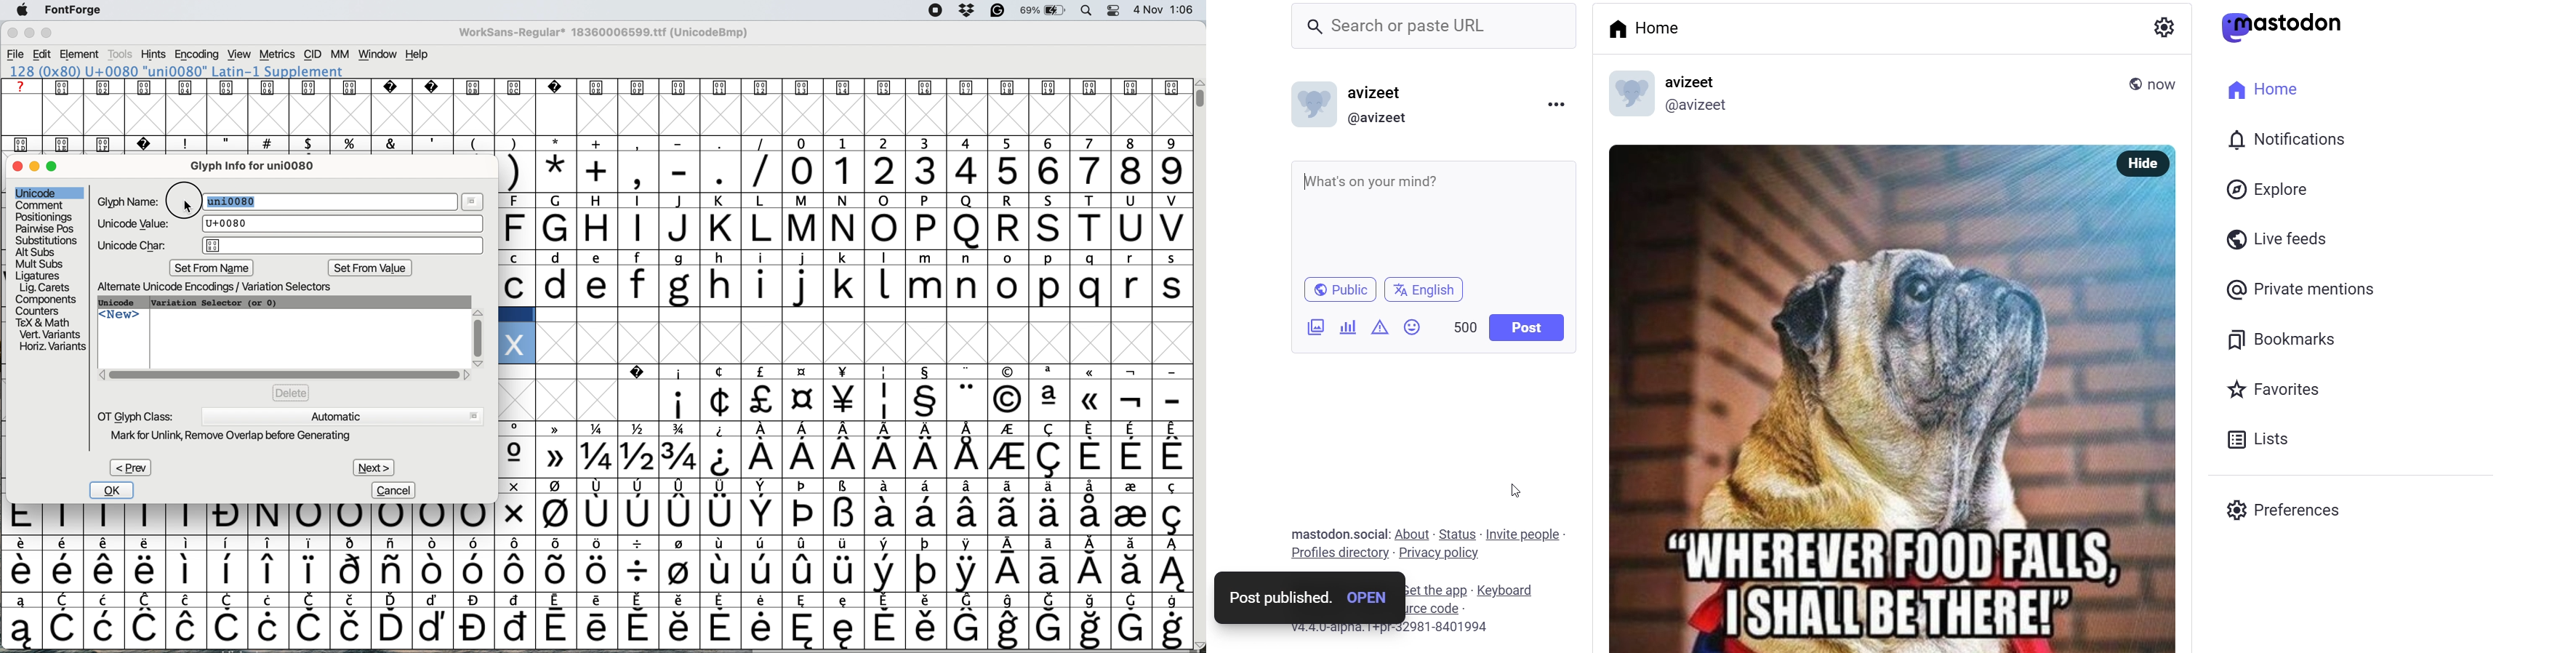 The height and width of the screenshot is (672, 2576). Describe the element at coordinates (1411, 534) in the screenshot. I see `about` at that location.